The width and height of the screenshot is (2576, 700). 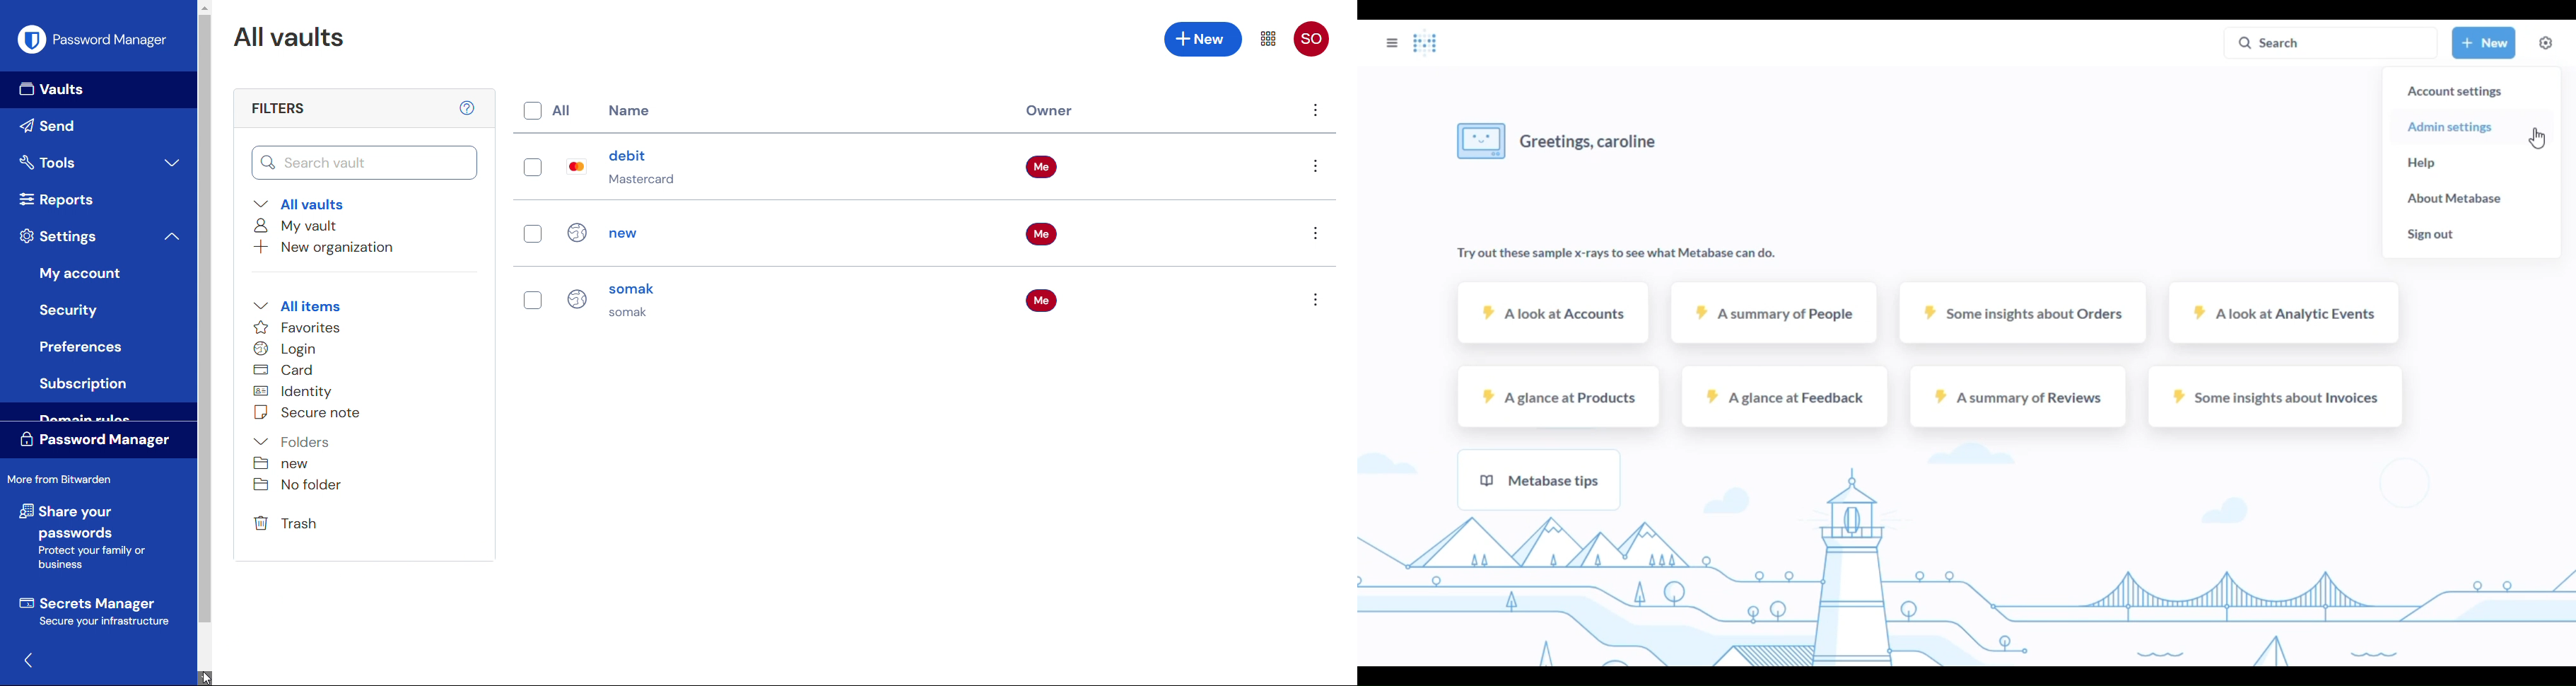 What do you see at coordinates (1202, 40) in the screenshot?
I see `Add new entry  ` at bounding box center [1202, 40].